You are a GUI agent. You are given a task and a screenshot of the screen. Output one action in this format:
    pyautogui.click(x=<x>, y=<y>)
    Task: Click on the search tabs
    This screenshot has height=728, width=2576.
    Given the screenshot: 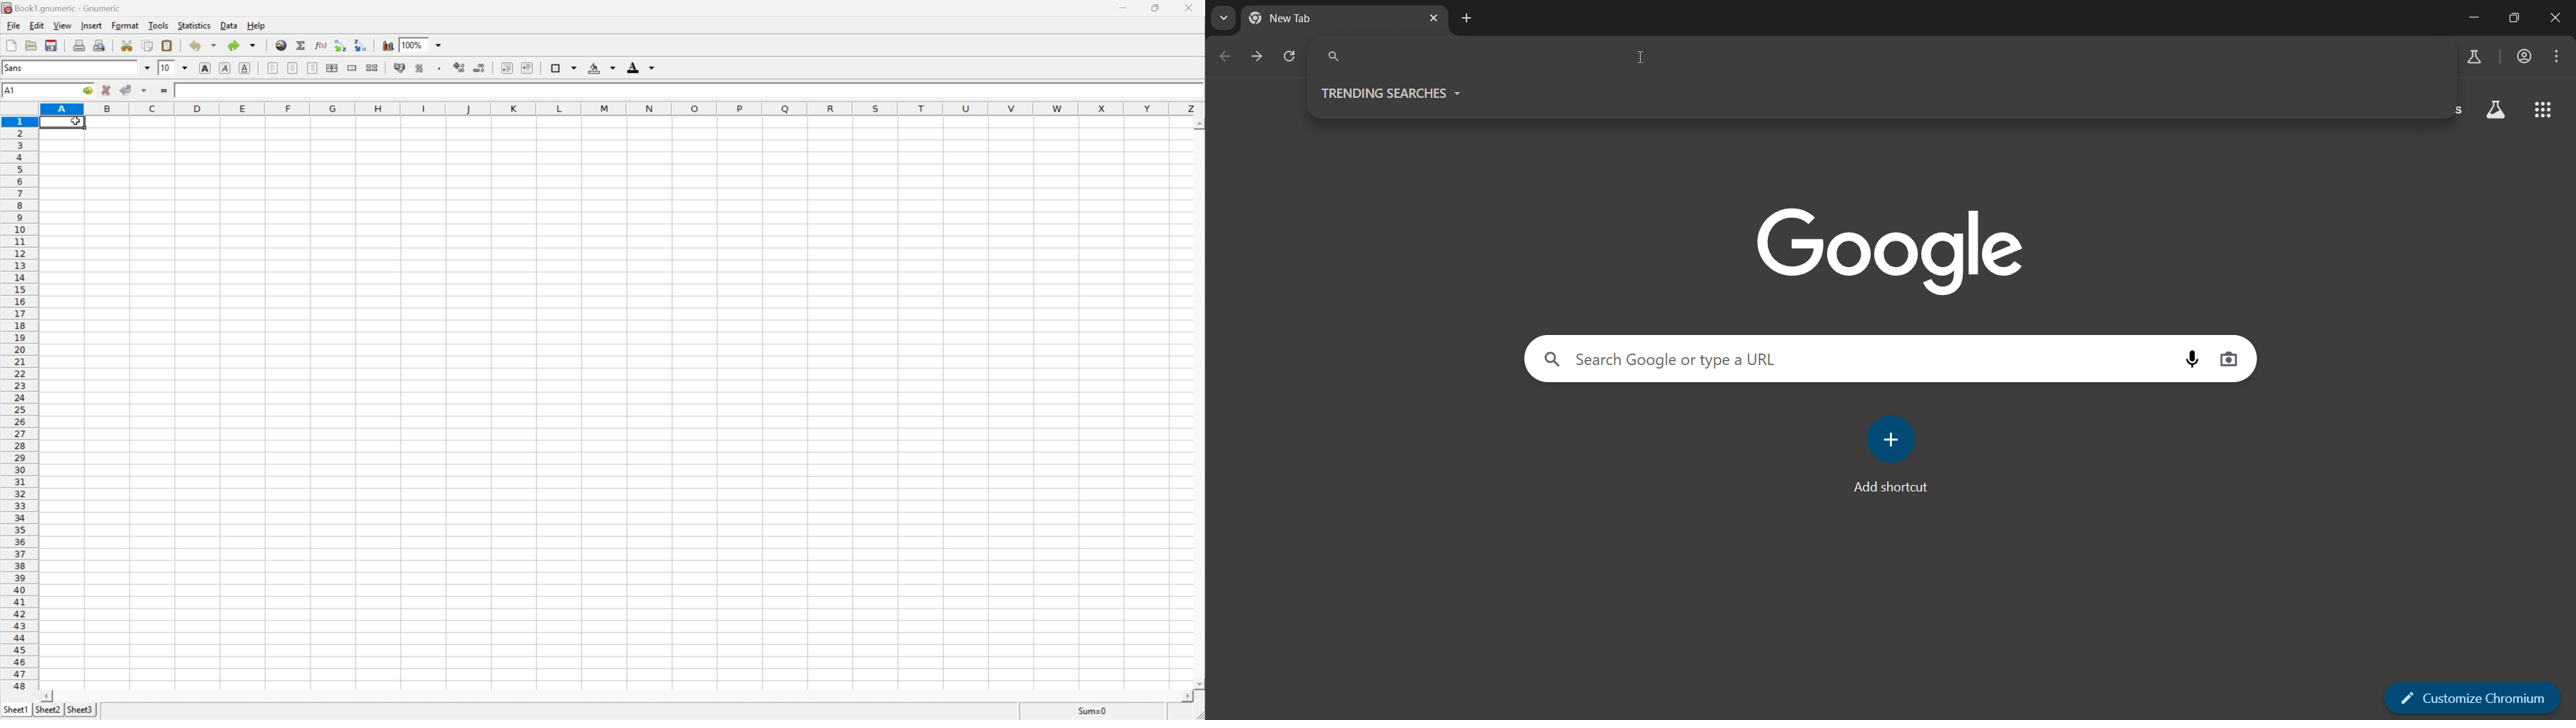 What is the action you would take?
    pyautogui.click(x=1222, y=18)
    